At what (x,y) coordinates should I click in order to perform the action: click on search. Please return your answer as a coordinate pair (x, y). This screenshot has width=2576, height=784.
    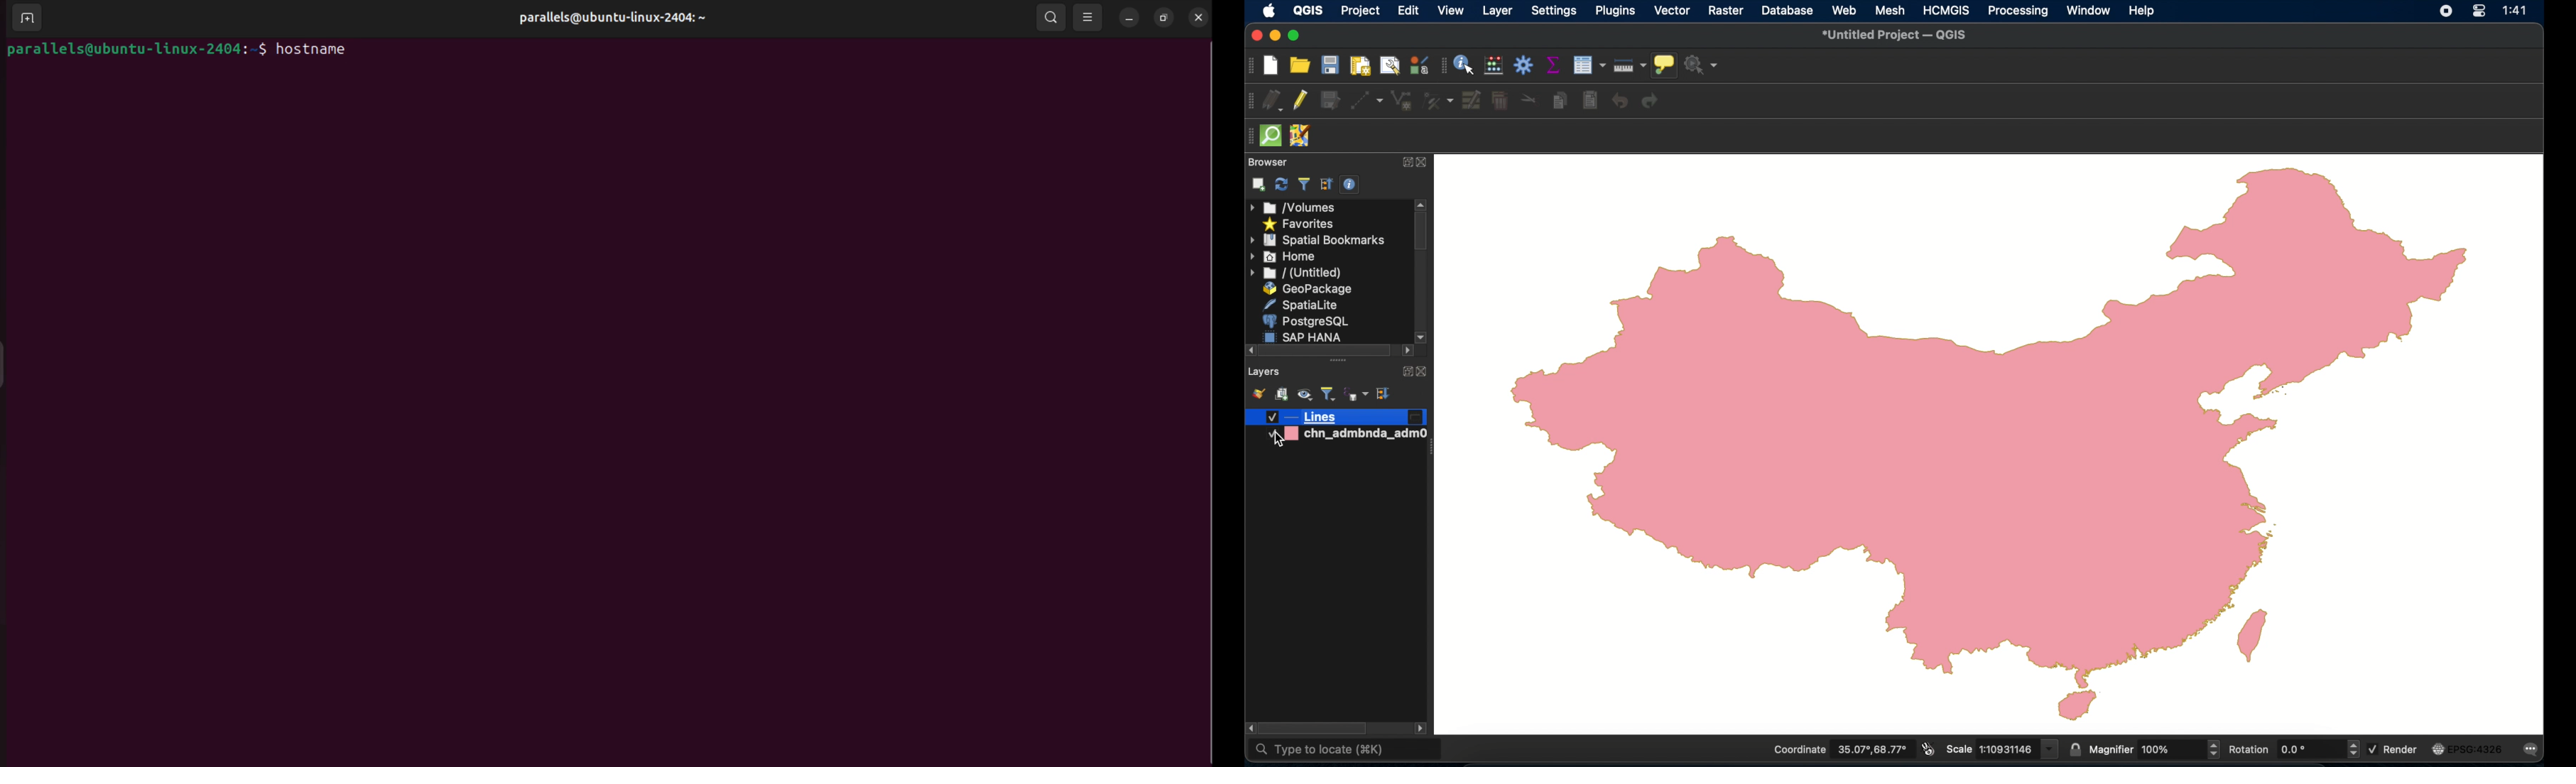
    Looking at the image, I should click on (1052, 19).